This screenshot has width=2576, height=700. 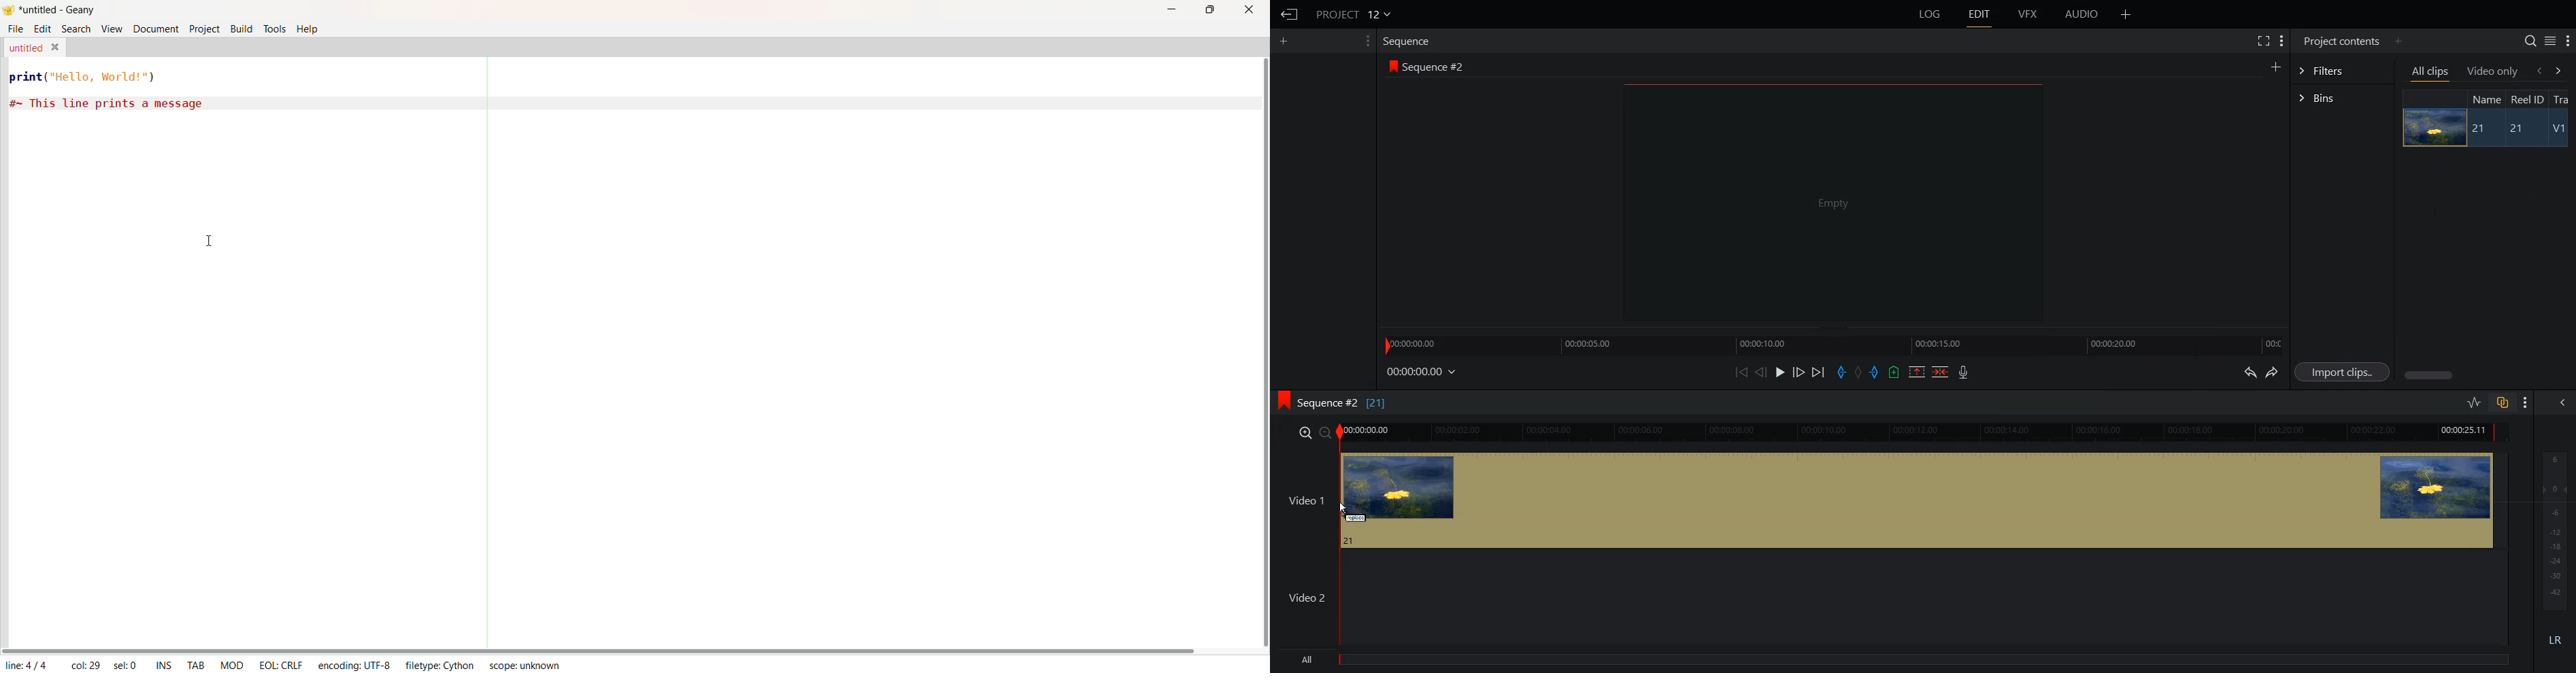 What do you see at coordinates (1352, 13) in the screenshot?
I see `Project 12` at bounding box center [1352, 13].